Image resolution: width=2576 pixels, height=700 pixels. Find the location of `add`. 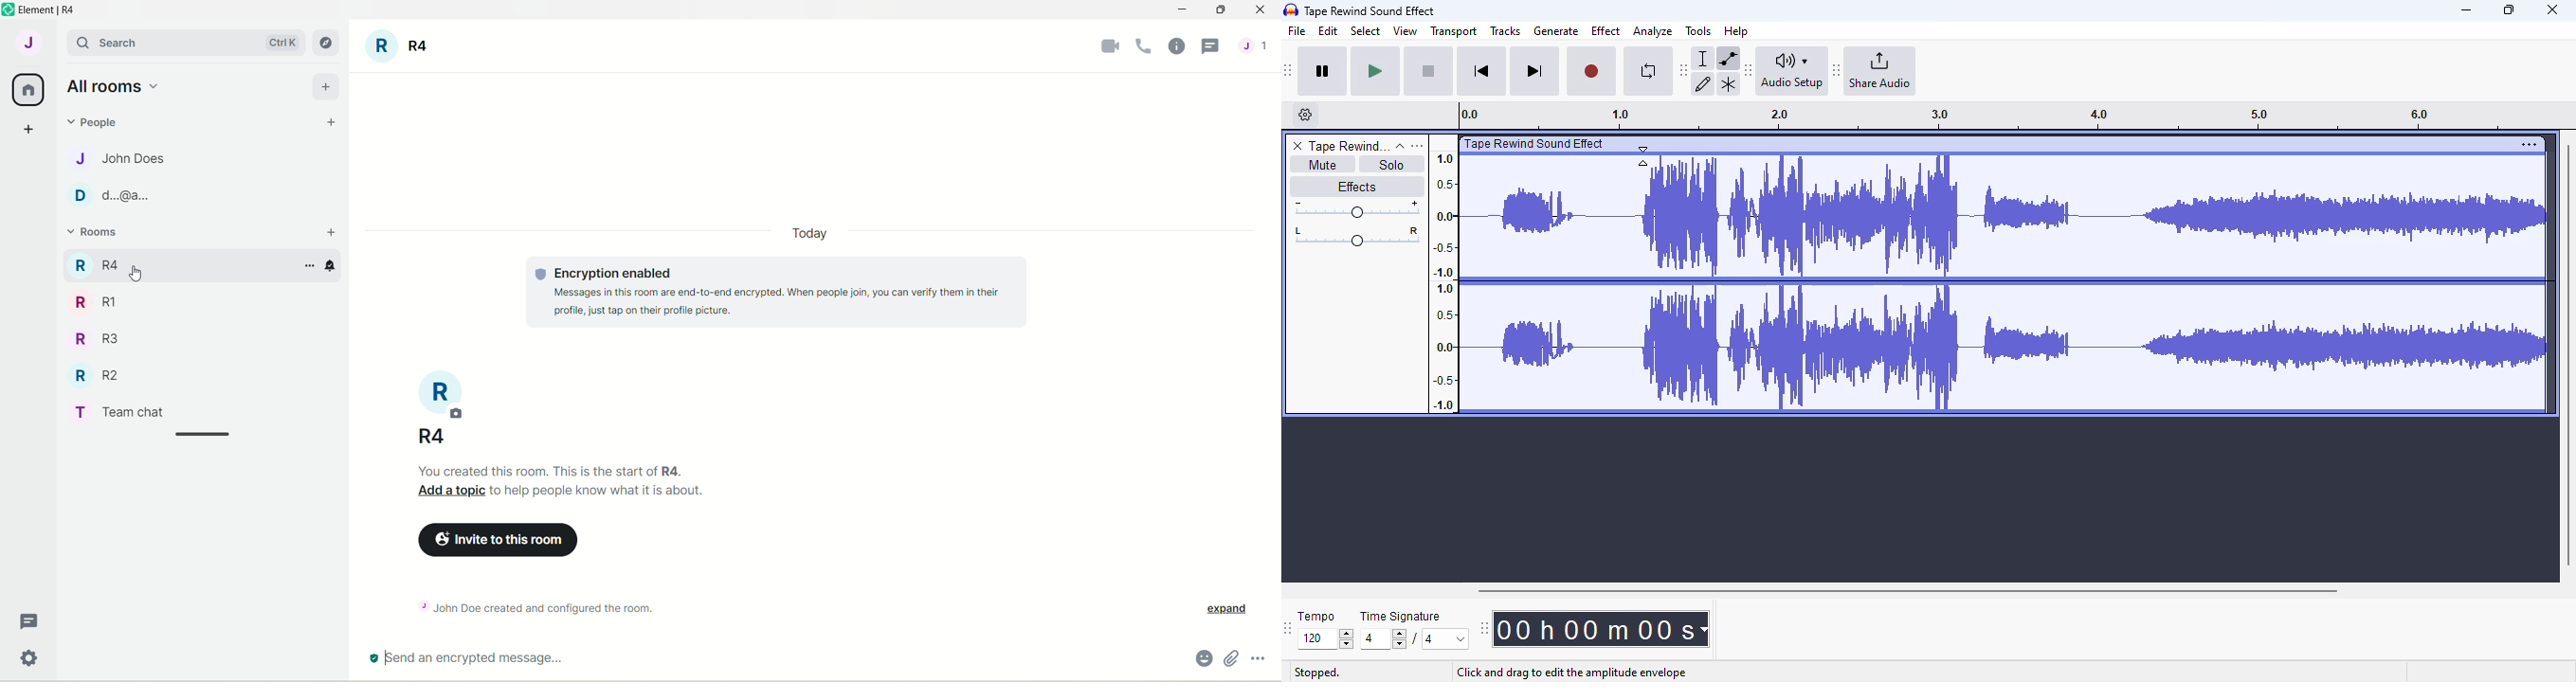

add is located at coordinates (327, 85).